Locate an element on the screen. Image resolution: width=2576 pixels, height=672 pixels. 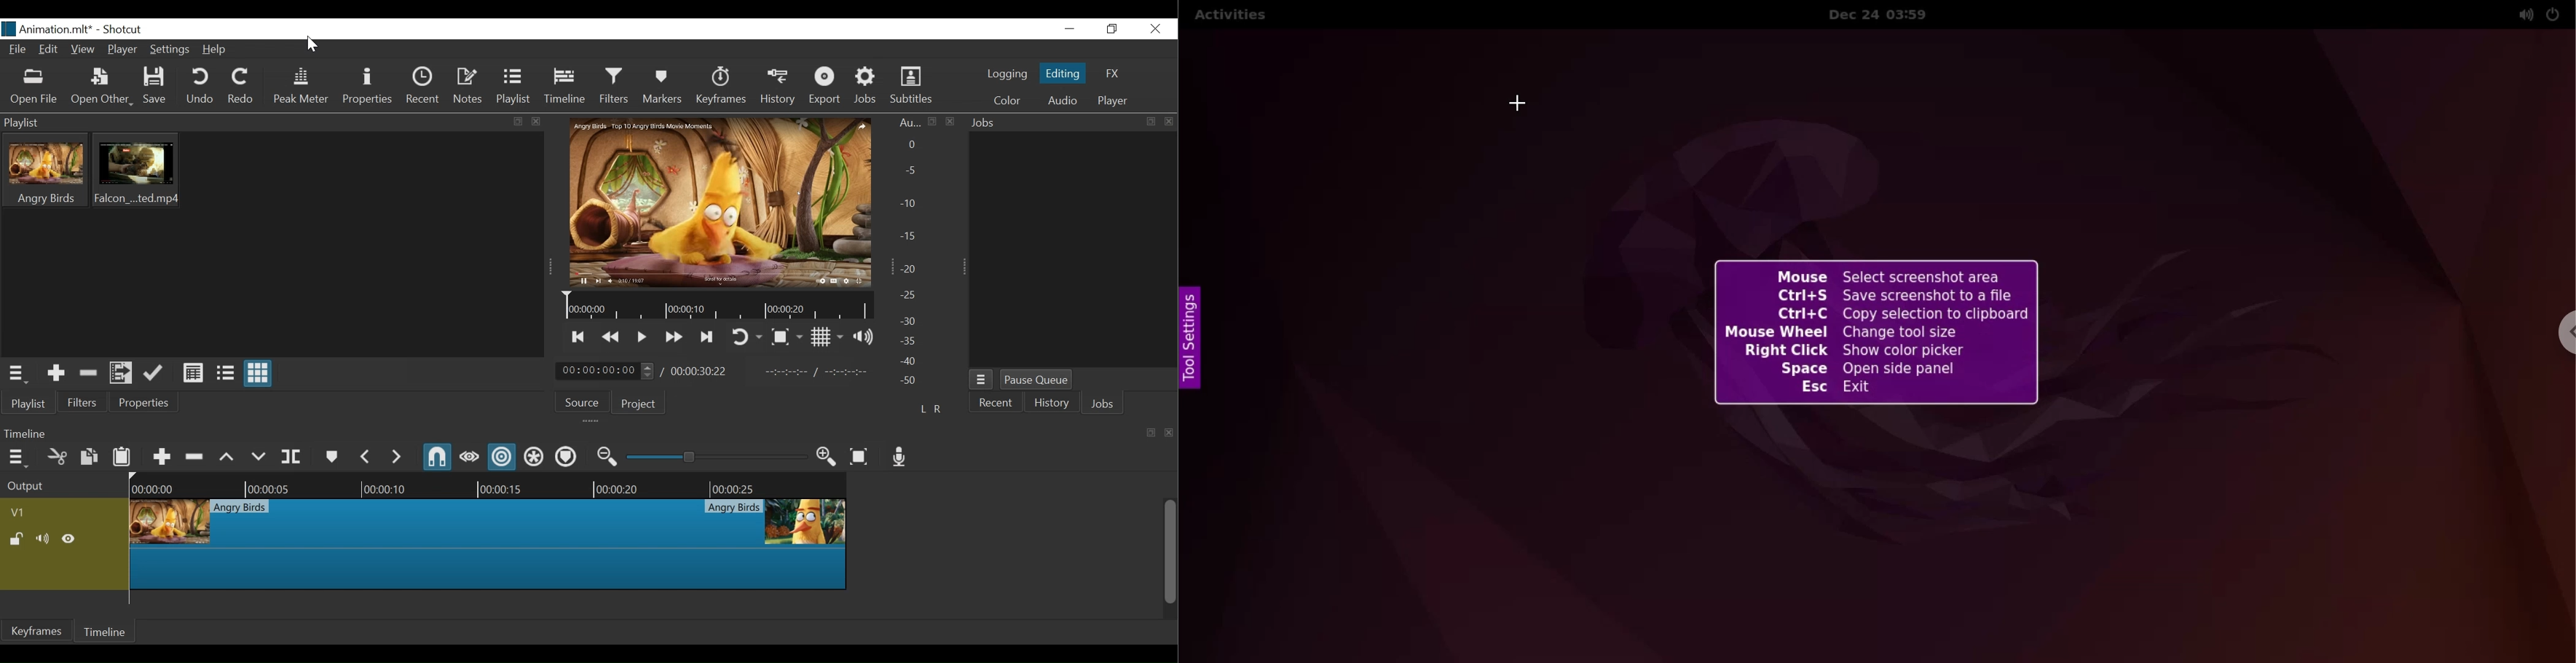
Player is located at coordinates (121, 48).